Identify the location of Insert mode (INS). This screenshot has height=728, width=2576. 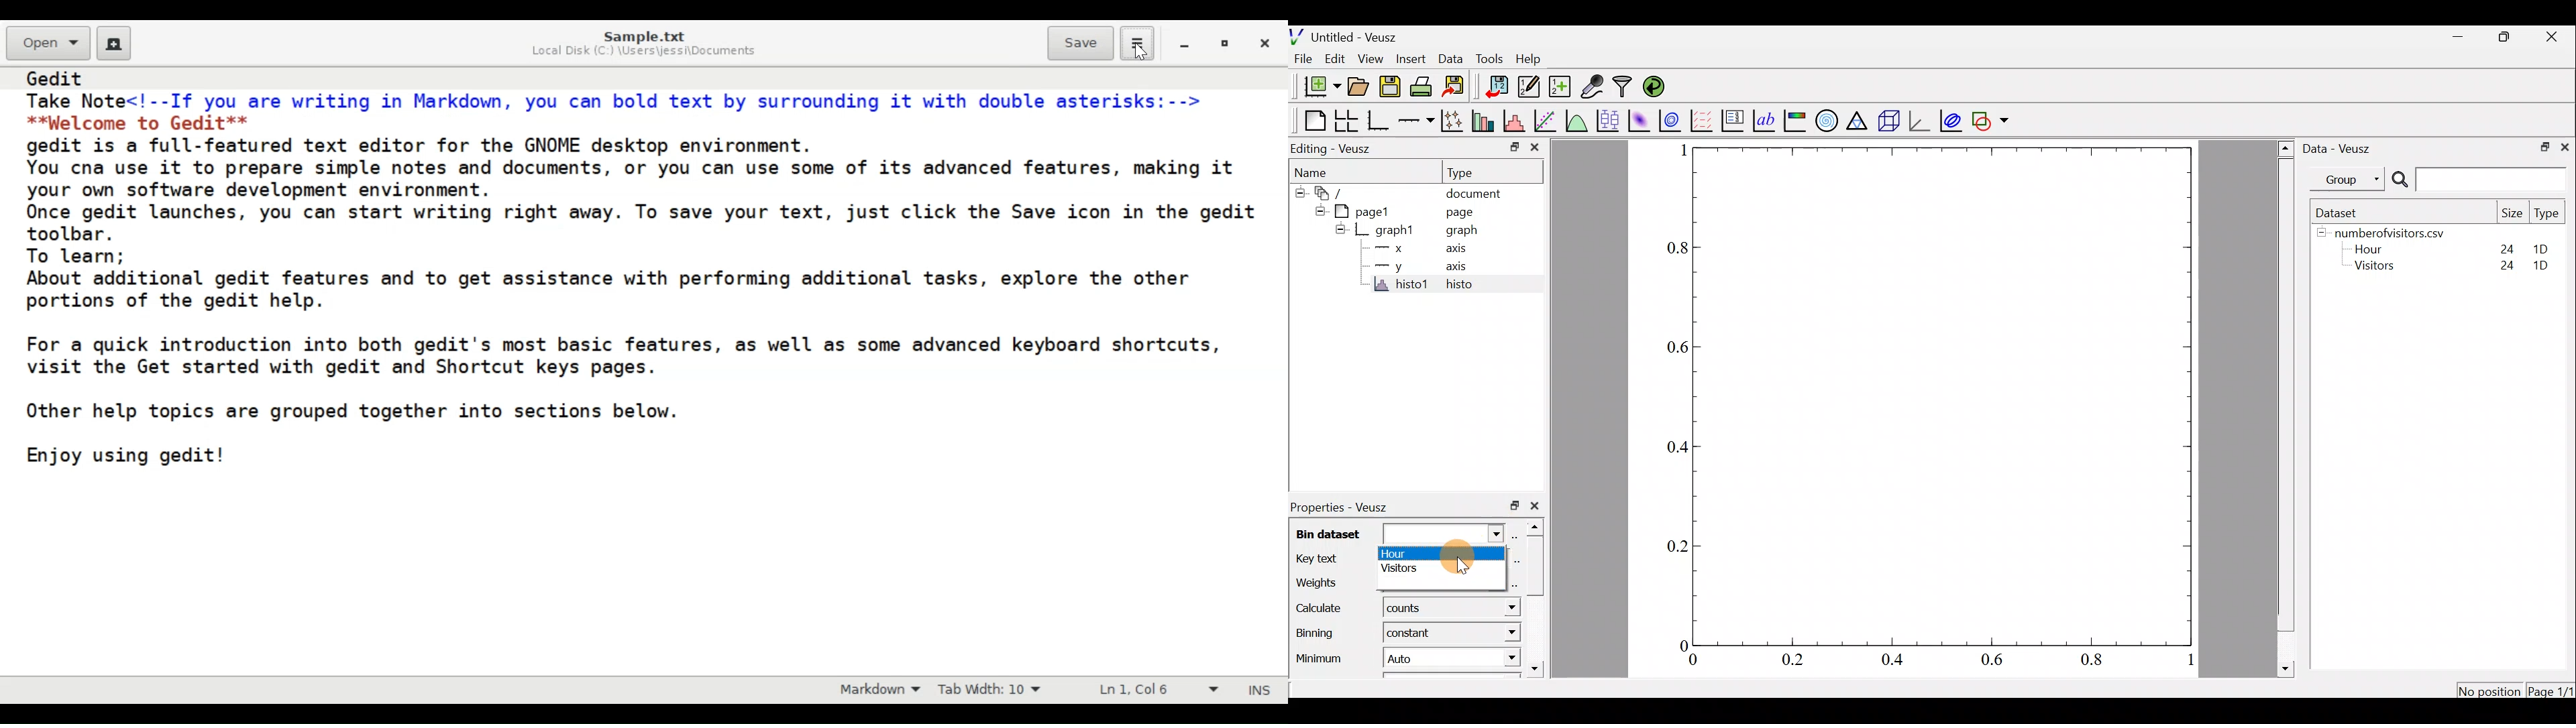
(1257, 689).